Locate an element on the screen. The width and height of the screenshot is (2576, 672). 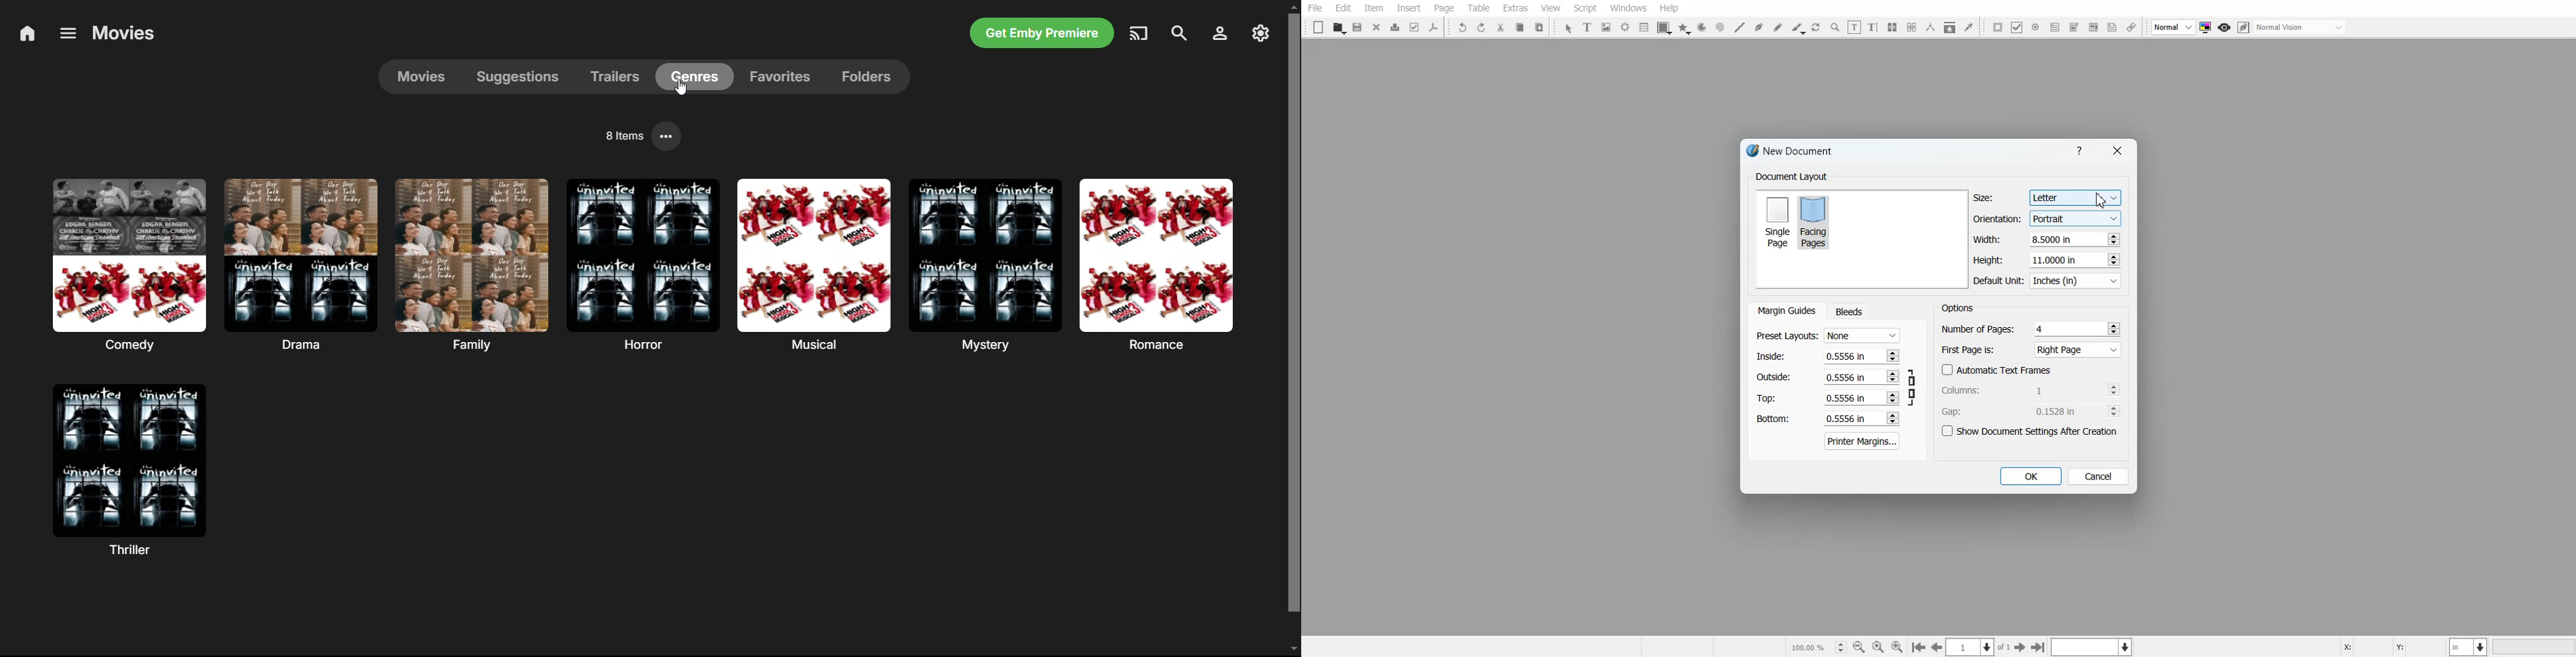
Measurement is located at coordinates (1931, 27).